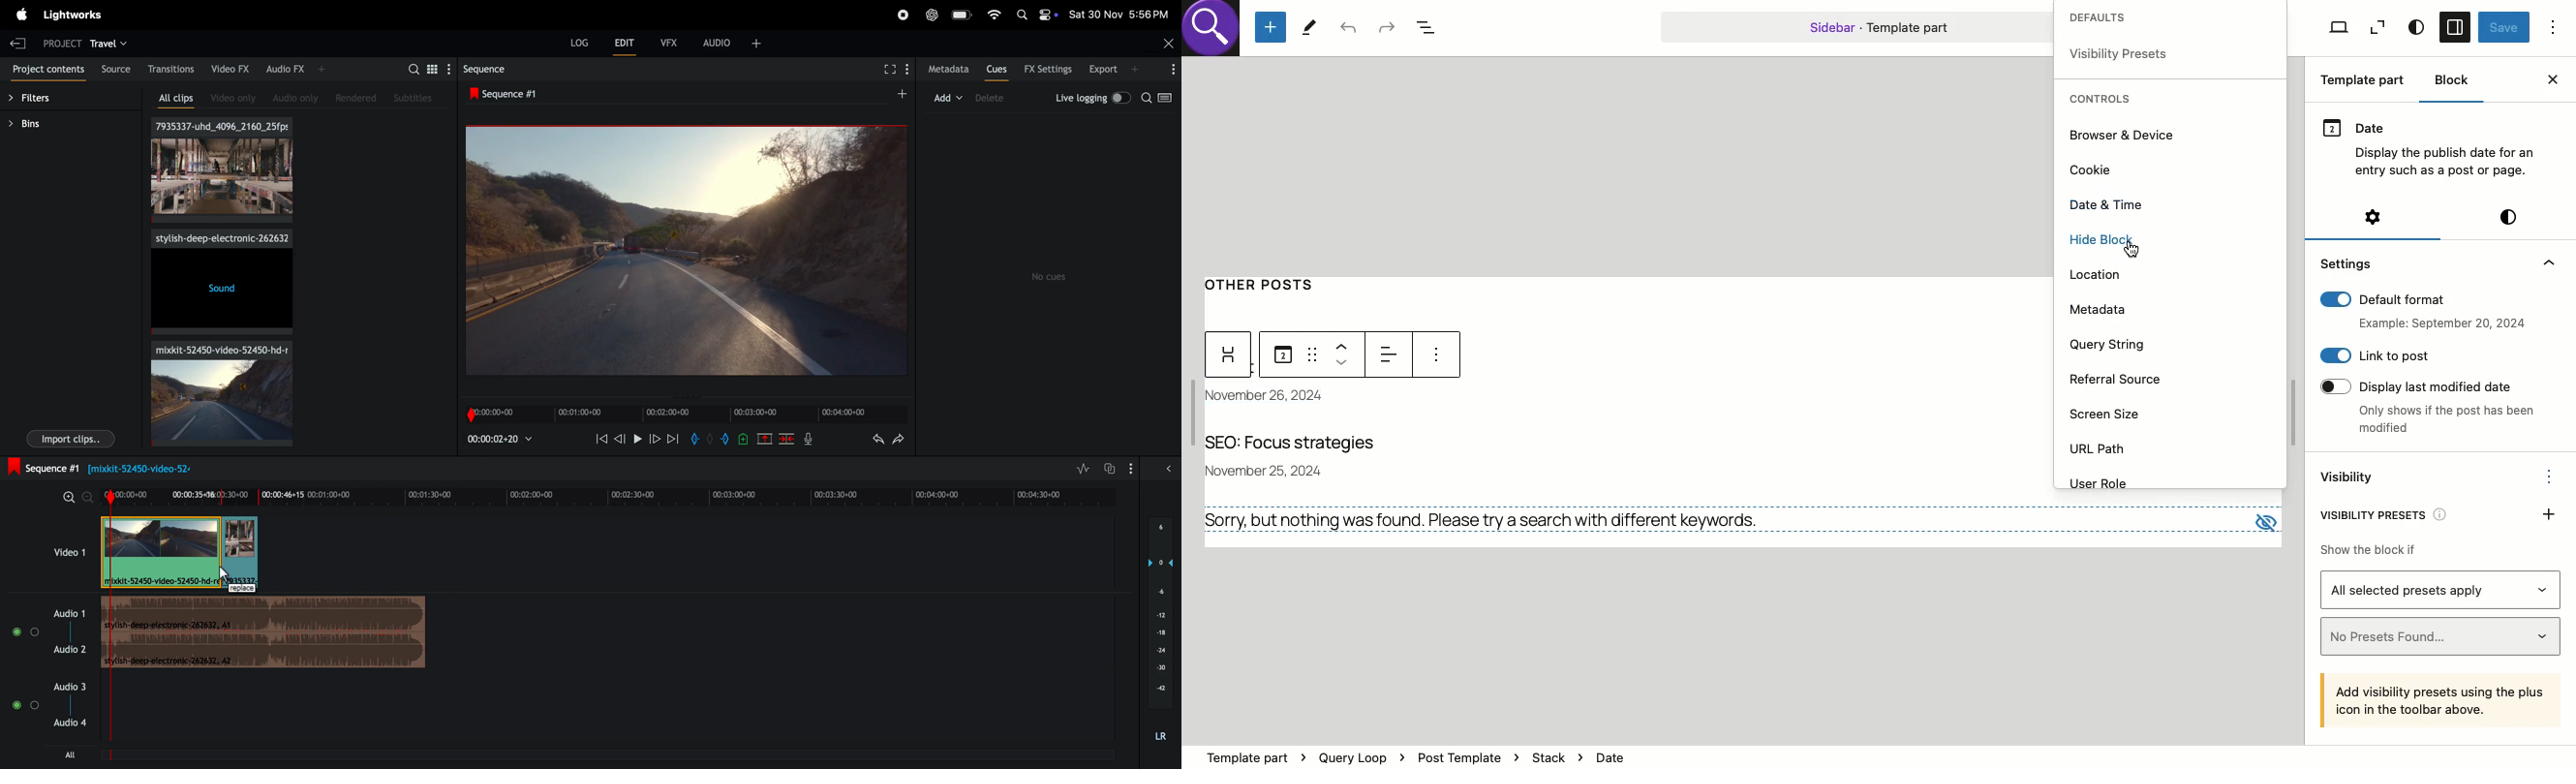 This screenshot has height=784, width=2576. I want to click on options, so click(1154, 467).